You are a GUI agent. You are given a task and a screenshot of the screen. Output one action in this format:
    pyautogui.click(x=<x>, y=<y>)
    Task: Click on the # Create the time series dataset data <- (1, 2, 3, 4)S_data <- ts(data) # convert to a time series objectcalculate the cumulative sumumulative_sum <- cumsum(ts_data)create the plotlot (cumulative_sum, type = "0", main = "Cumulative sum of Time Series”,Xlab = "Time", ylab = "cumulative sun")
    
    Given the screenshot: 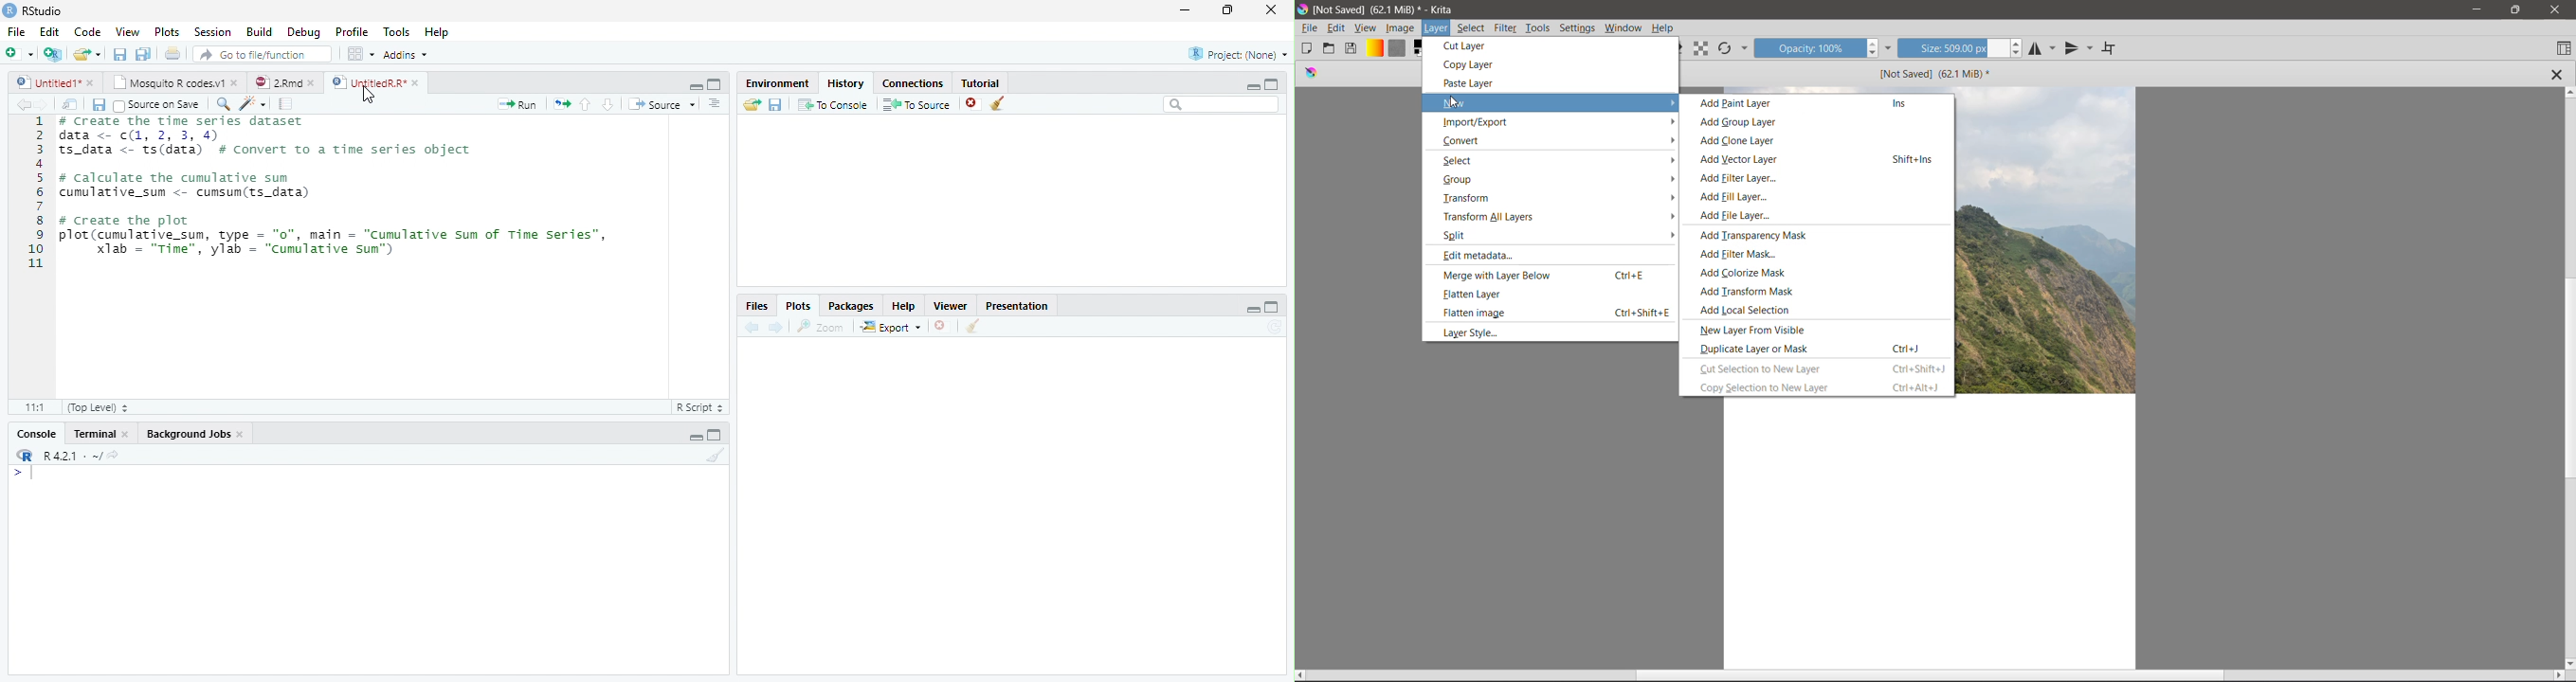 What is the action you would take?
    pyautogui.click(x=343, y=194)
    